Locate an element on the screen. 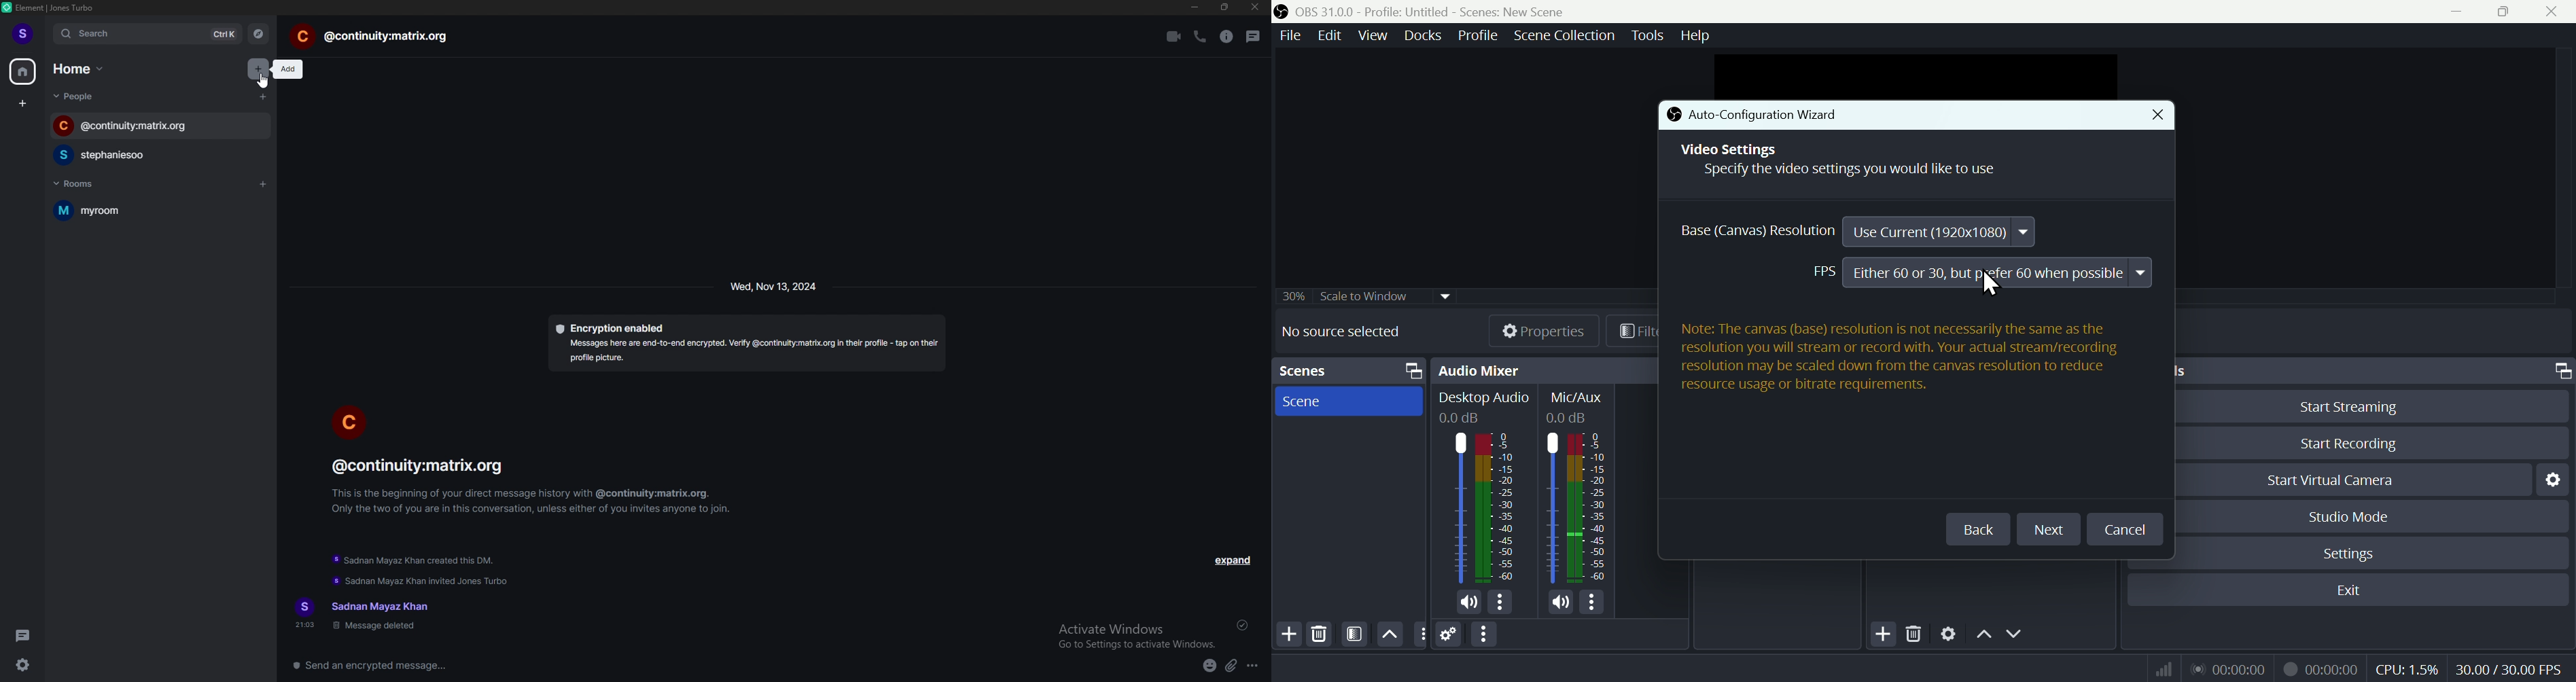 This screenshot has width=2576, height=700. Close is located at coordinates (2156, 115).